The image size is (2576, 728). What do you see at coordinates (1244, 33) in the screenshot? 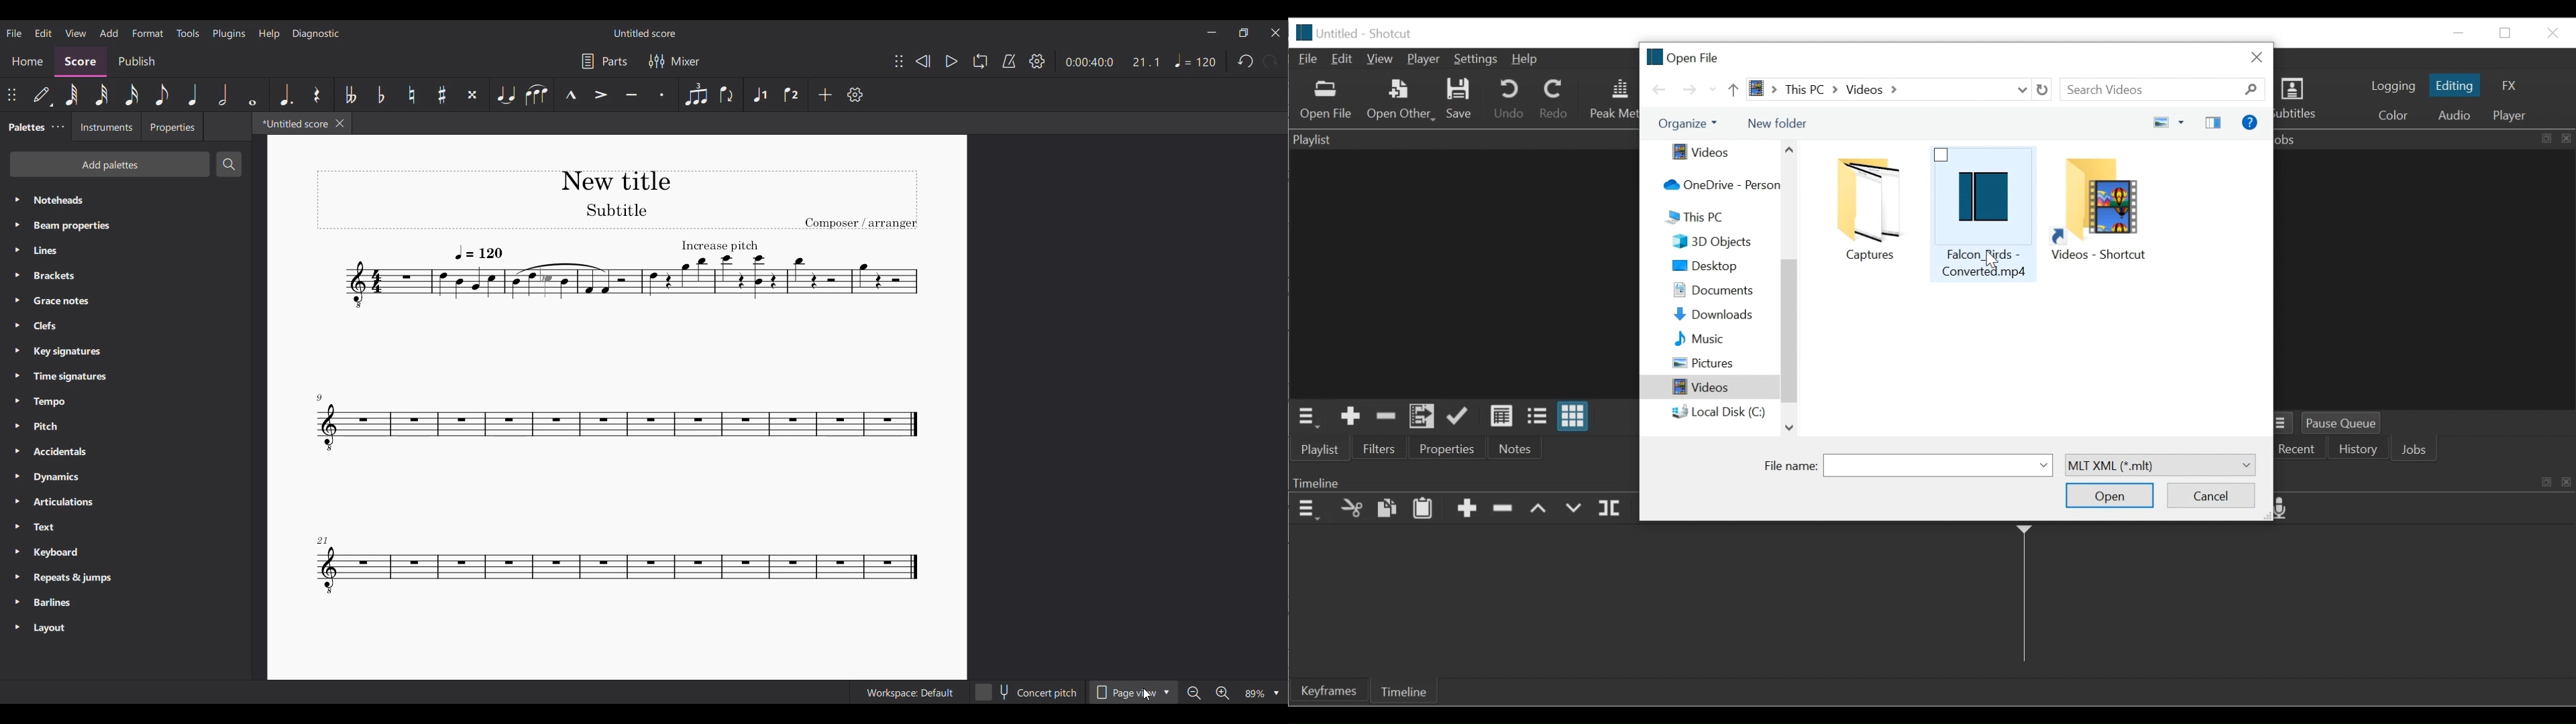
I see `Show in smaller tab` at bounding box center [1244, 33].